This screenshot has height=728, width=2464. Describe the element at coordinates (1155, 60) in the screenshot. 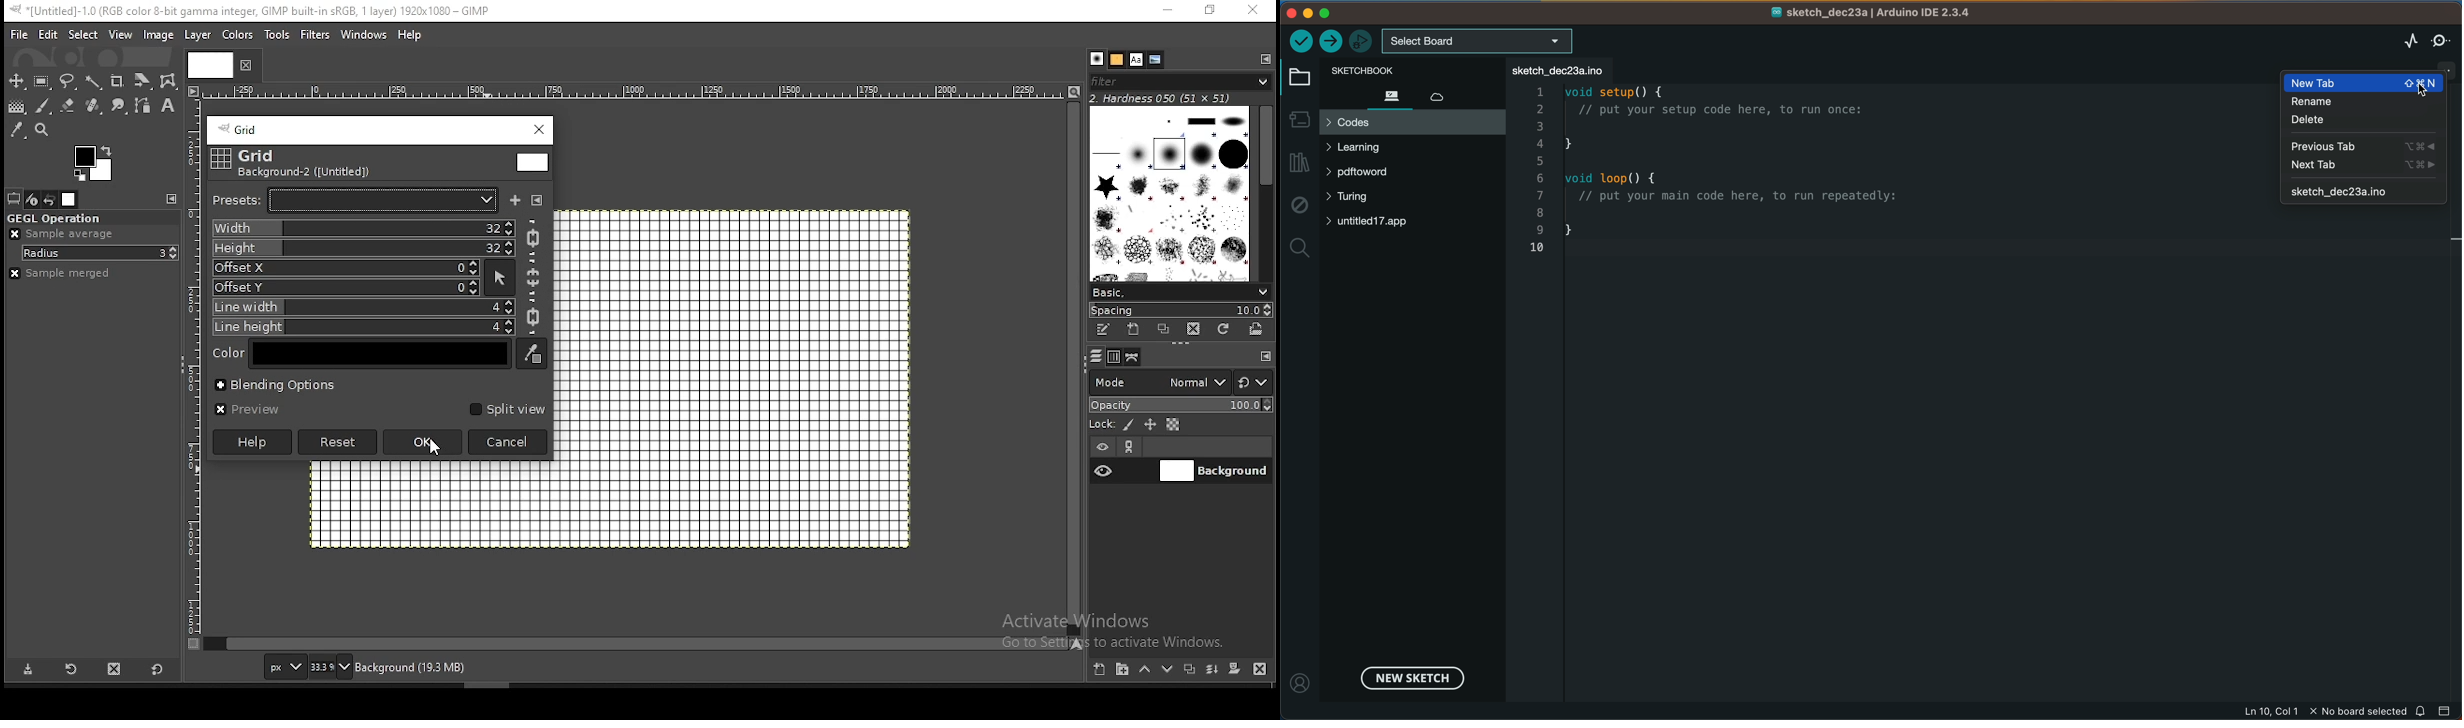

I see `document history` at that location.